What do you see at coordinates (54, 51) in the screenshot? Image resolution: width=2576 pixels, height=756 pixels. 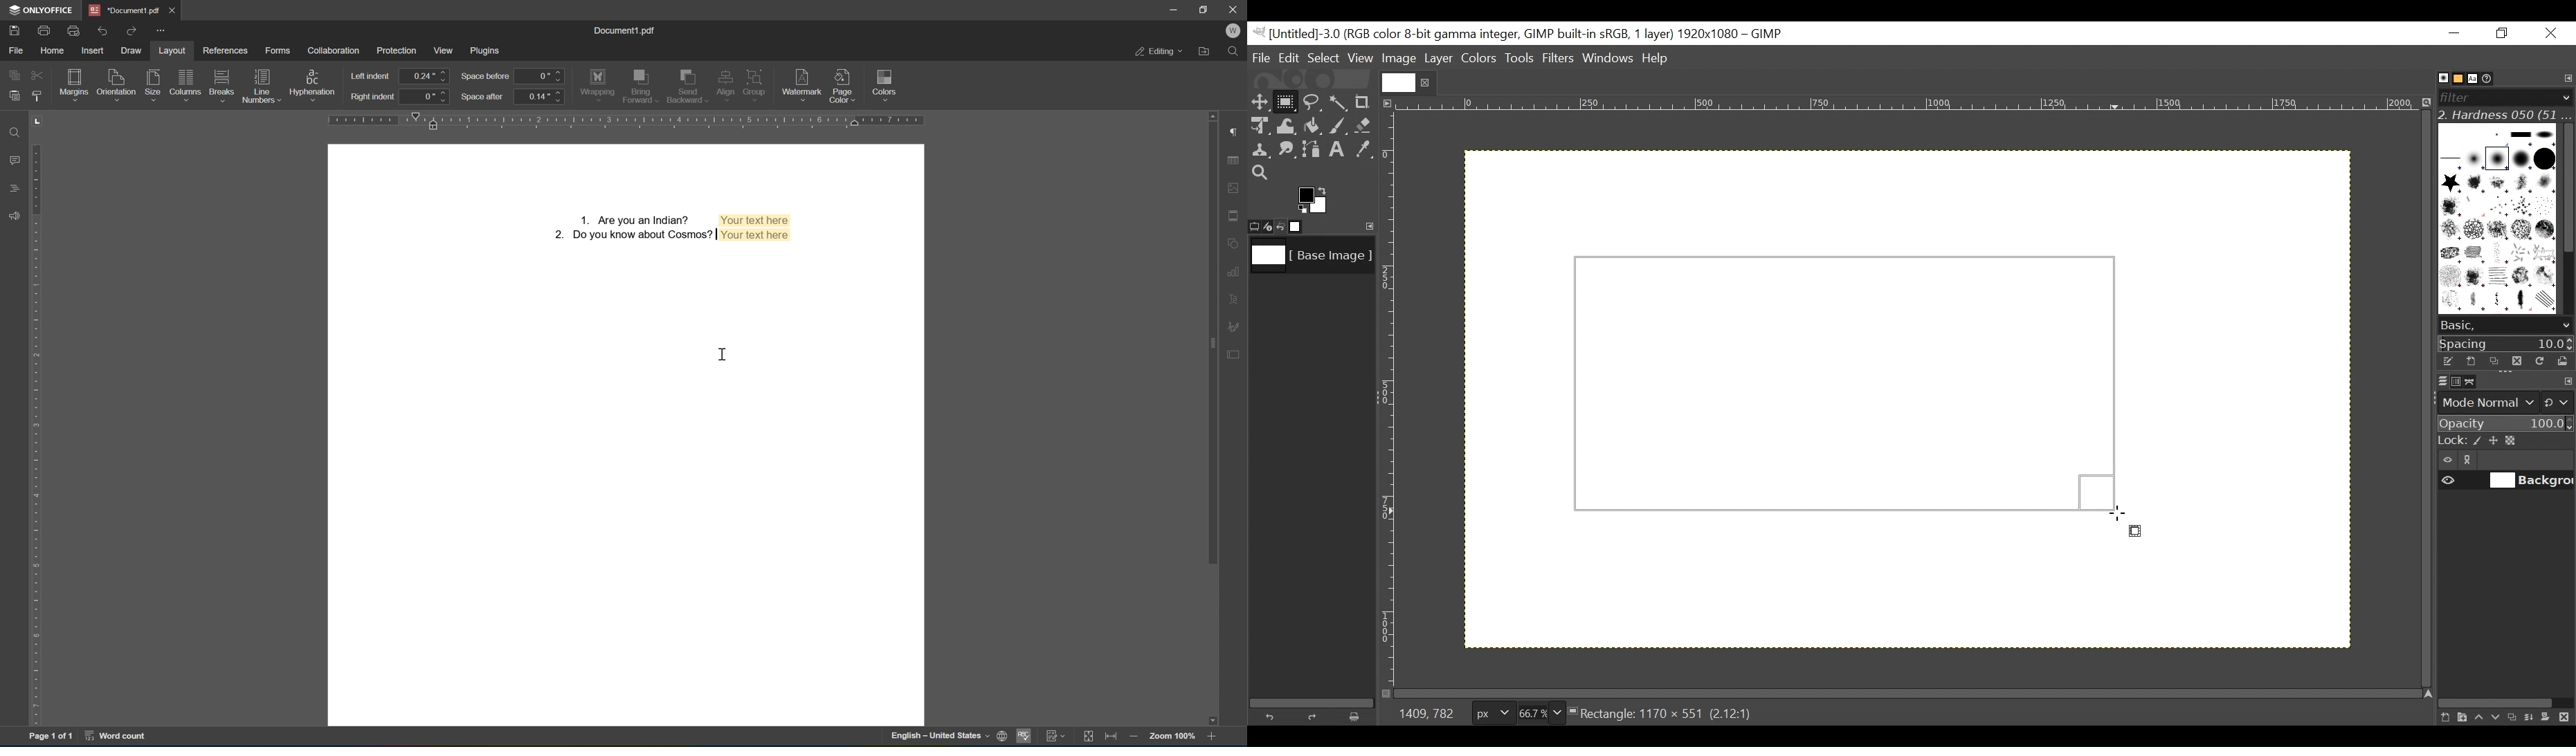 I see `home` at bounding box center [54, 51].